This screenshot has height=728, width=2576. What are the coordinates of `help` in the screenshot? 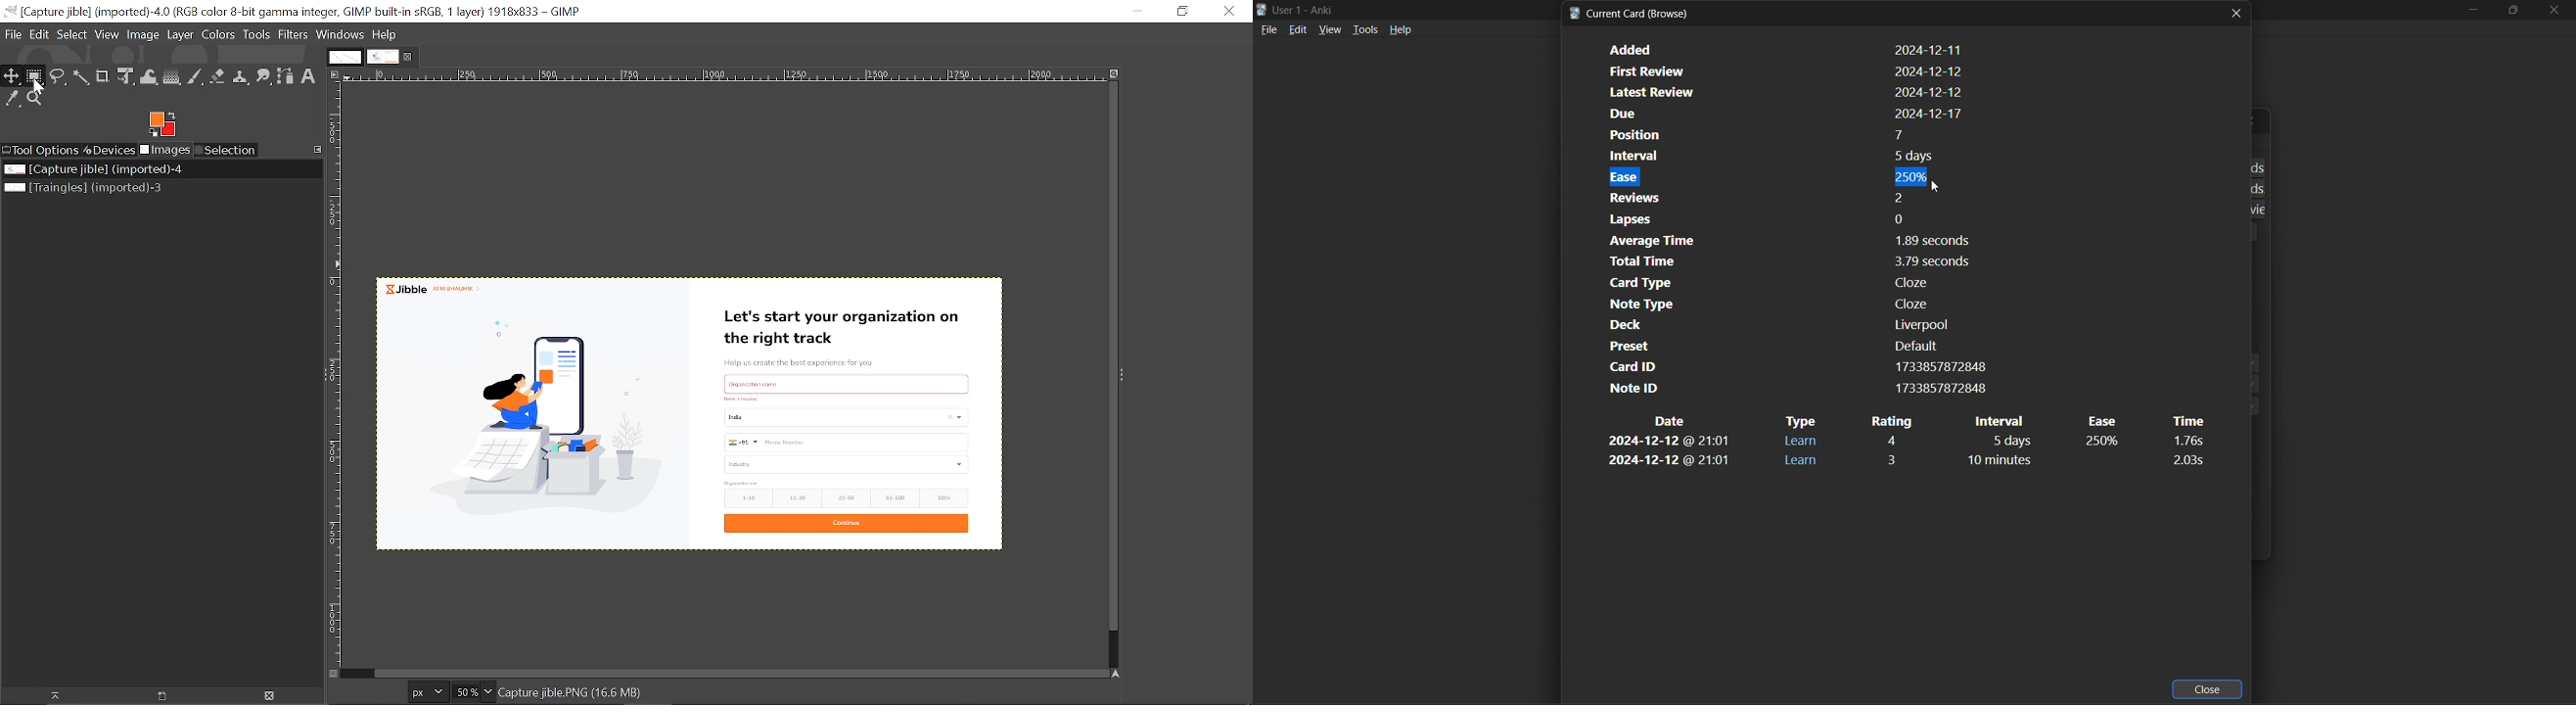 It's located at (1400, 29).